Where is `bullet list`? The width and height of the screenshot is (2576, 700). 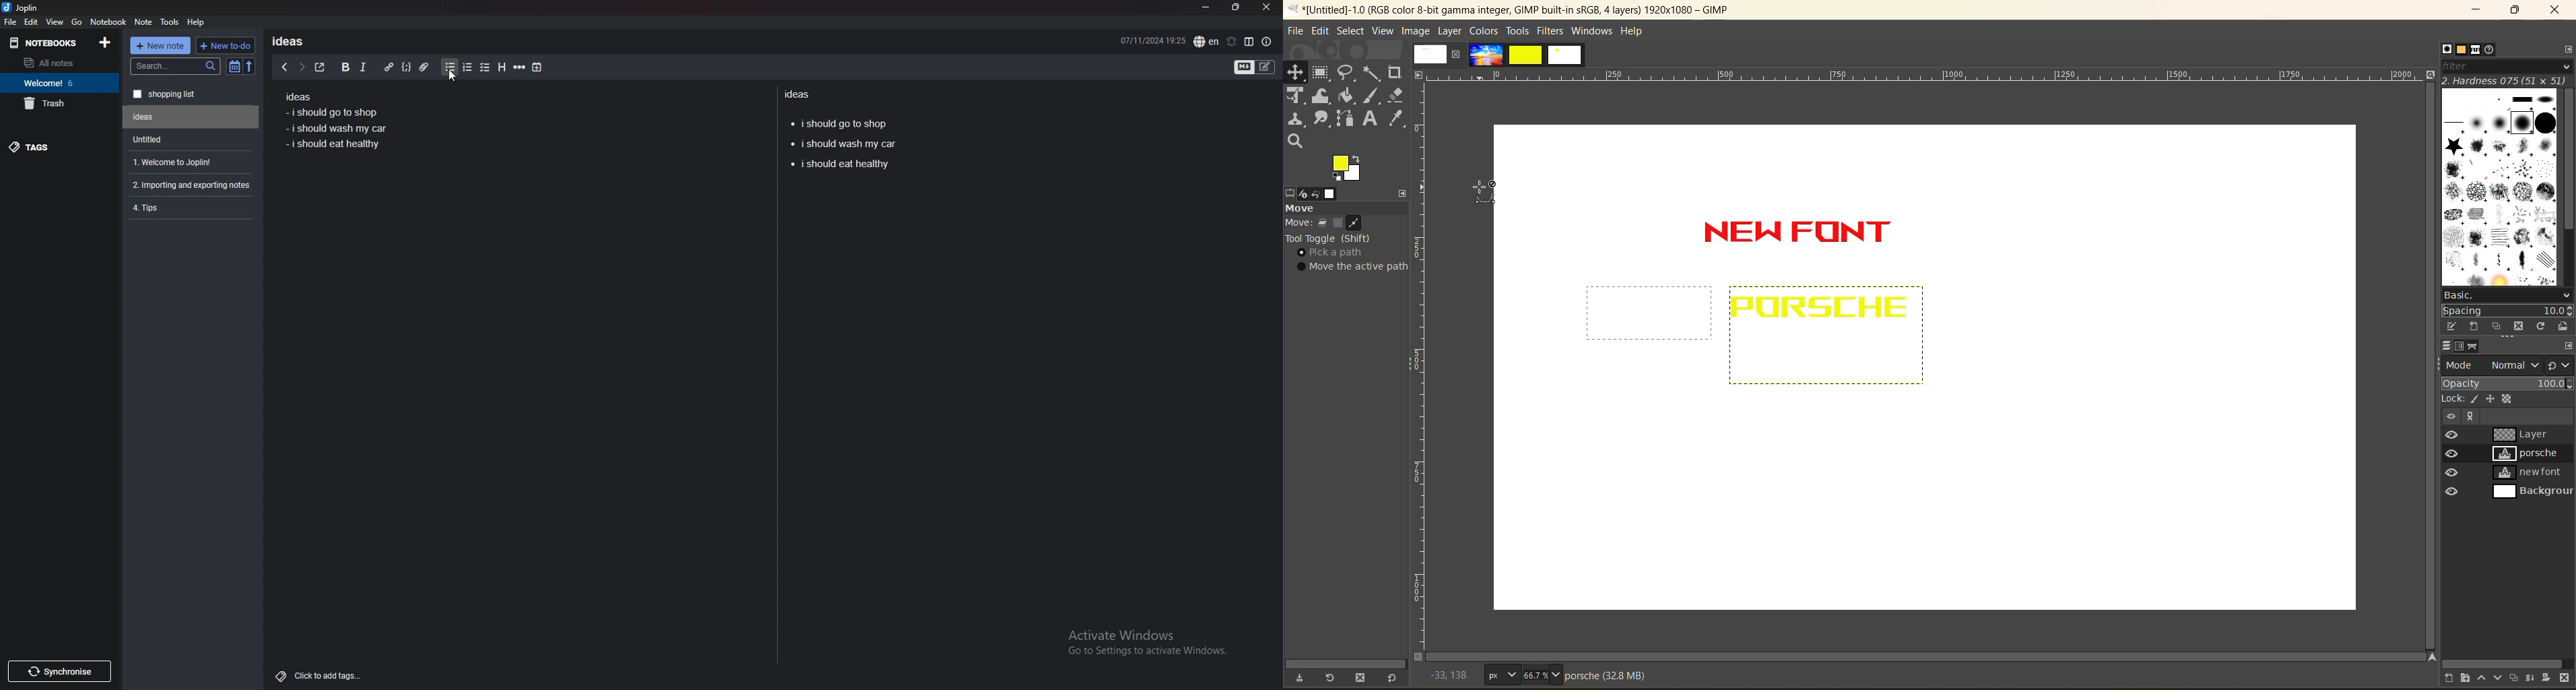 bullet list is located at coordinates (450, 68).